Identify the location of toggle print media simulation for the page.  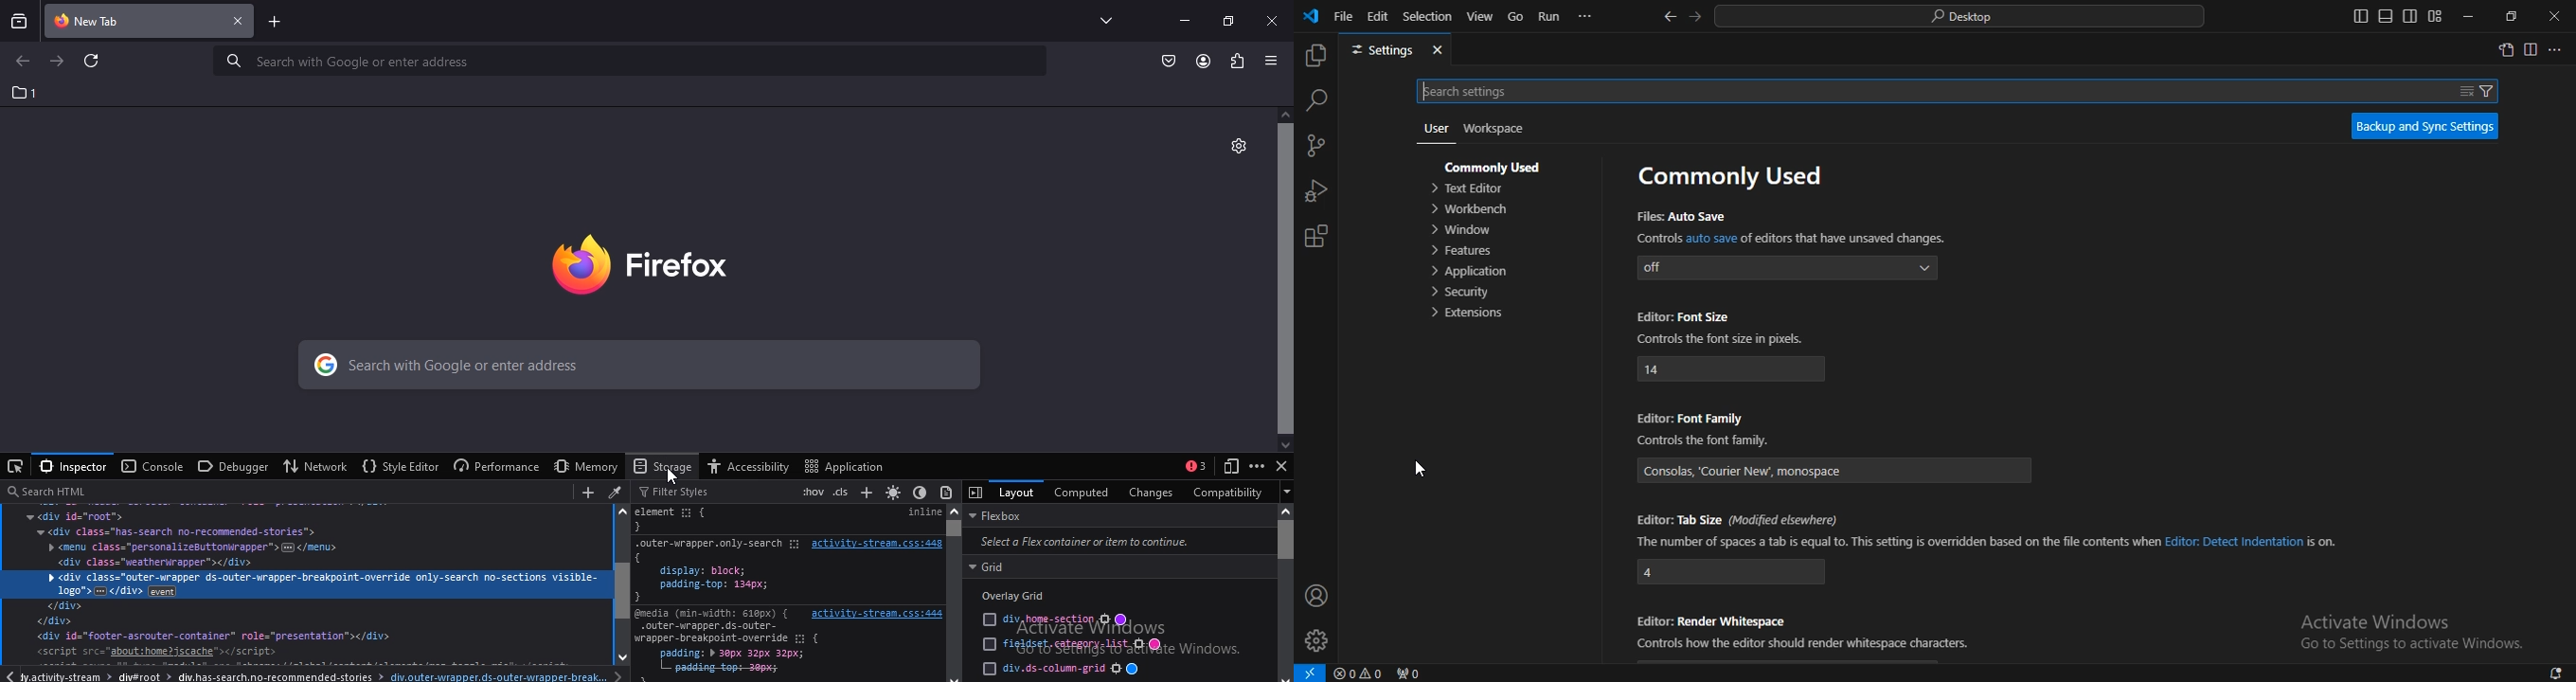
(947, 493).